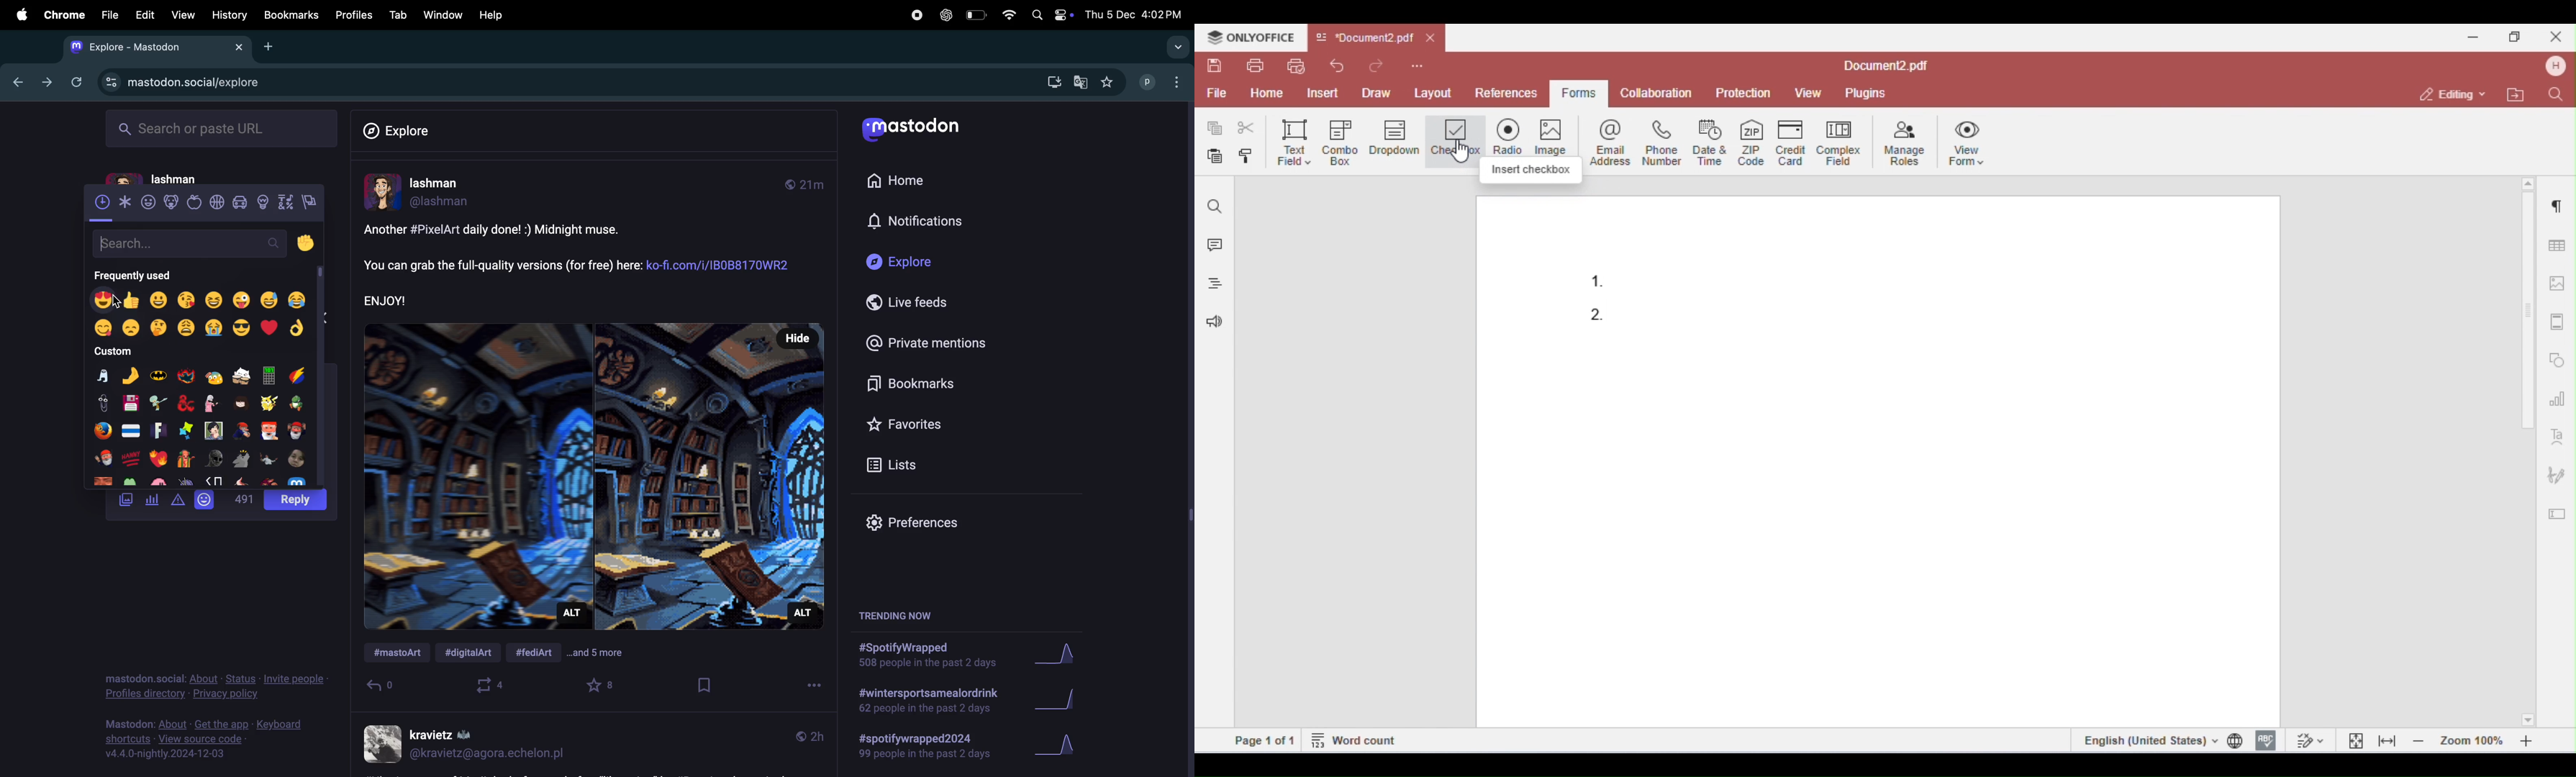  Describe the element at coordinates (208, 501) in the screenshot. I see `emoji` at that location.